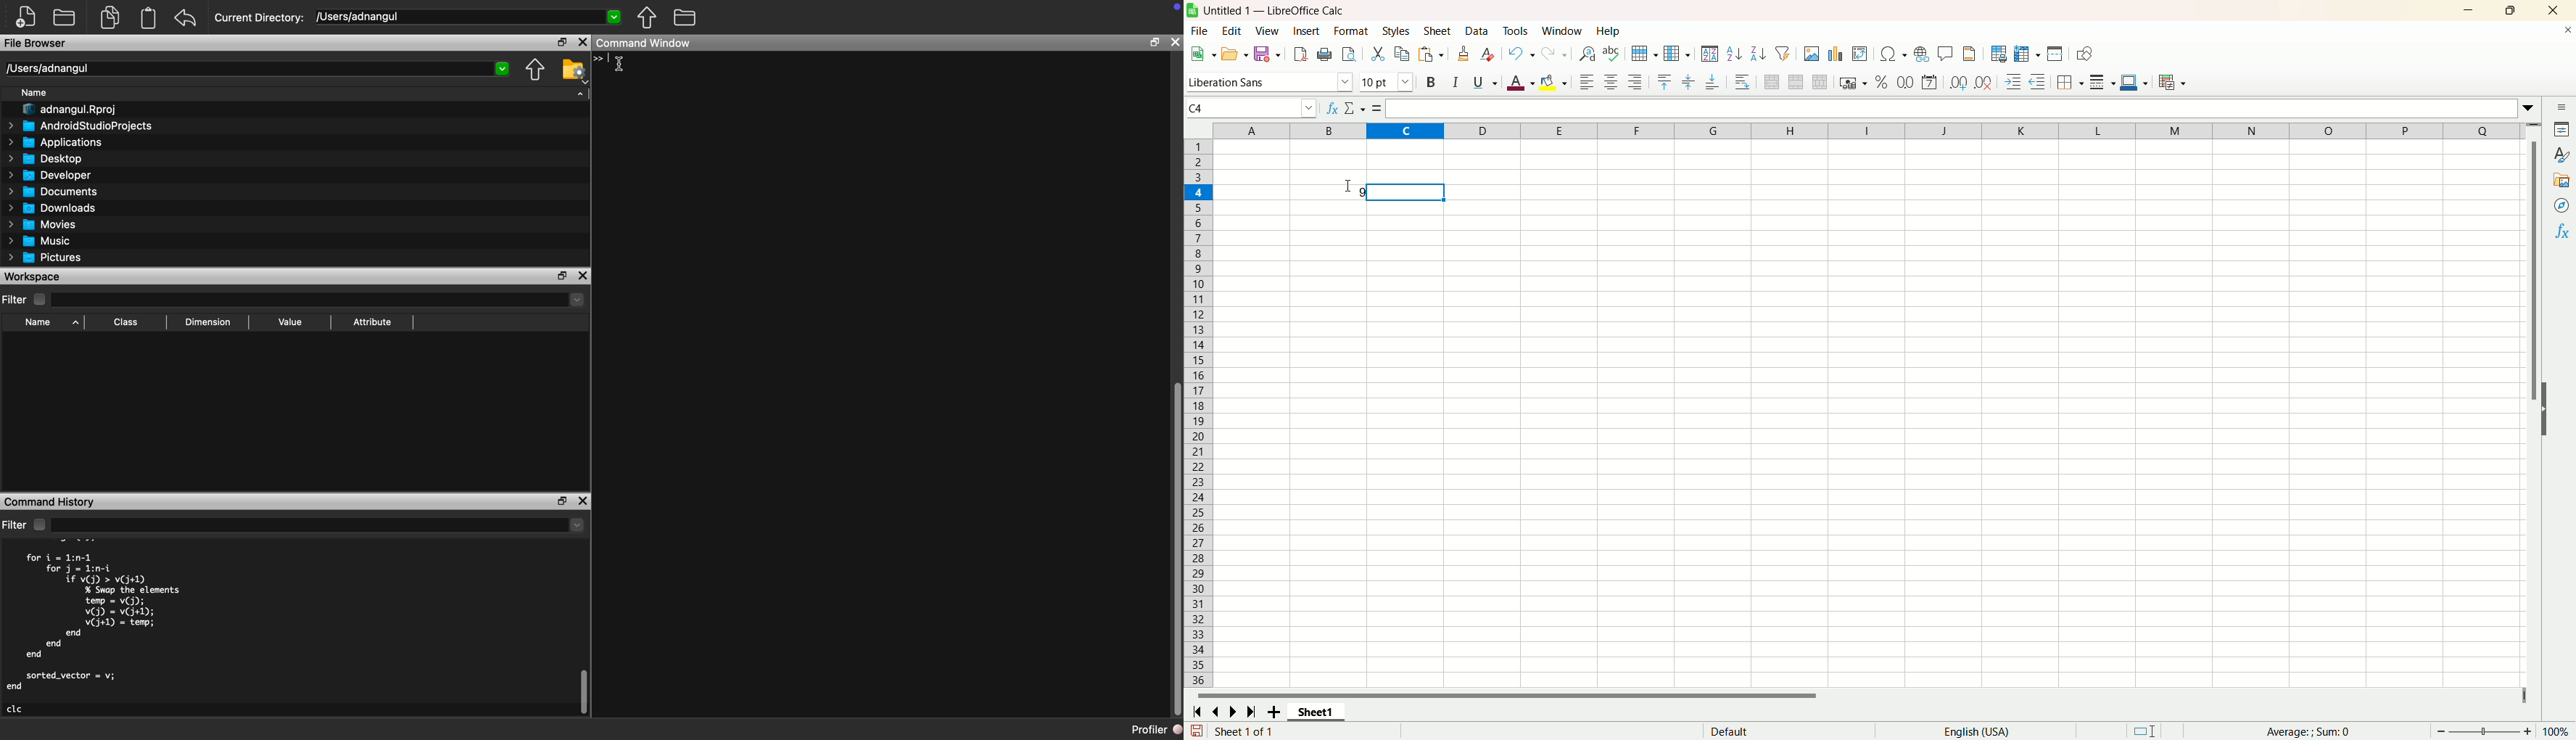 This screenshot has width=2576, height=756. What do you see at coordinates (51, 502) in the screenshot?
I see `Command History` at bounding box center [51, 502].